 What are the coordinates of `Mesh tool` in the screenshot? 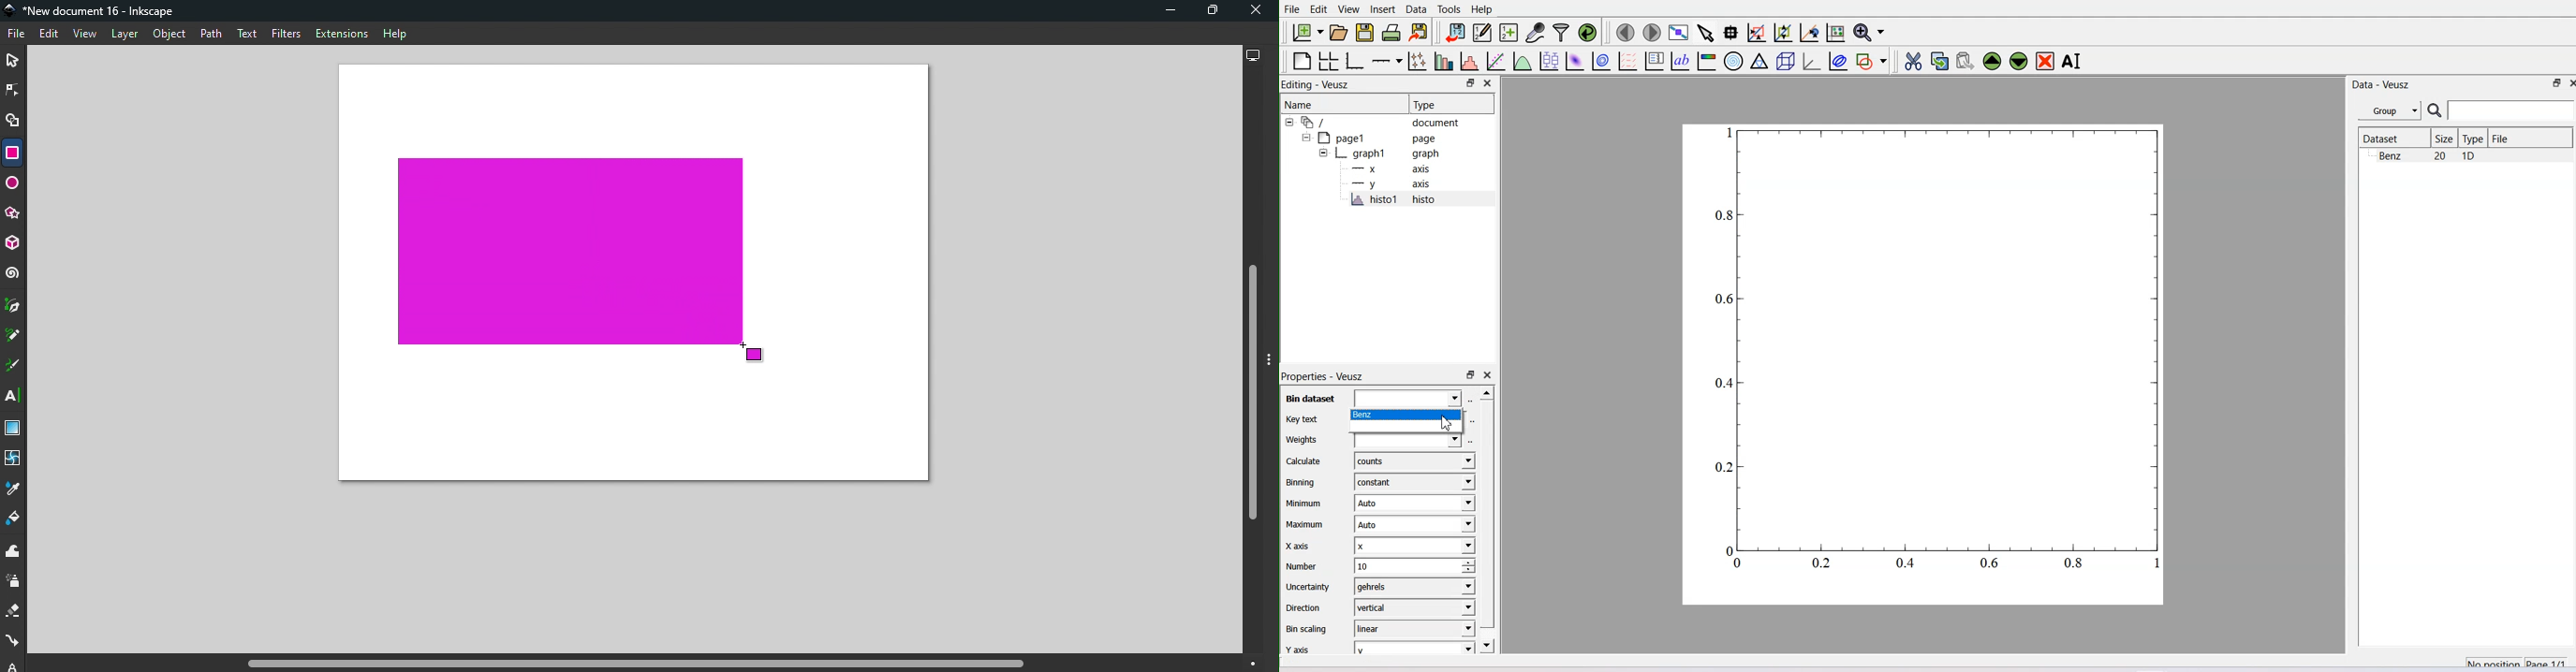 It's located at (14, 460).